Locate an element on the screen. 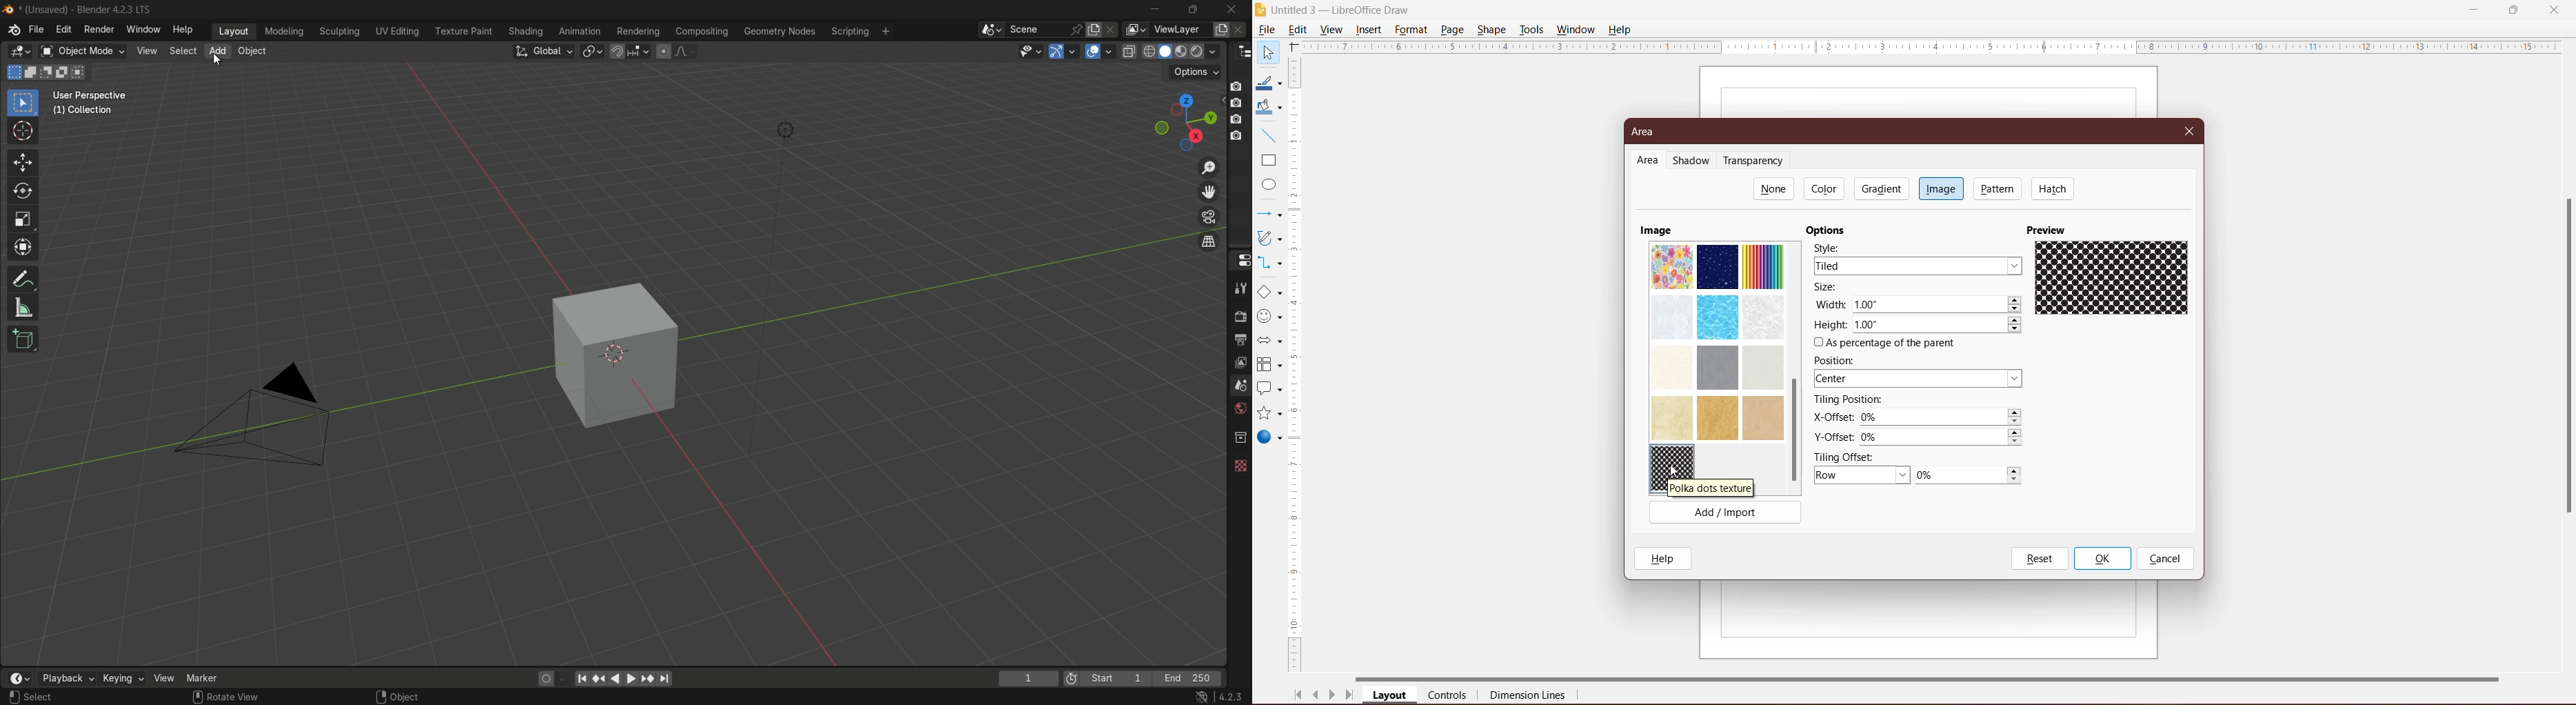 The height and width of the screenshot is (728, 2576). Scroll to first page is located at coordinates (1298, 695).